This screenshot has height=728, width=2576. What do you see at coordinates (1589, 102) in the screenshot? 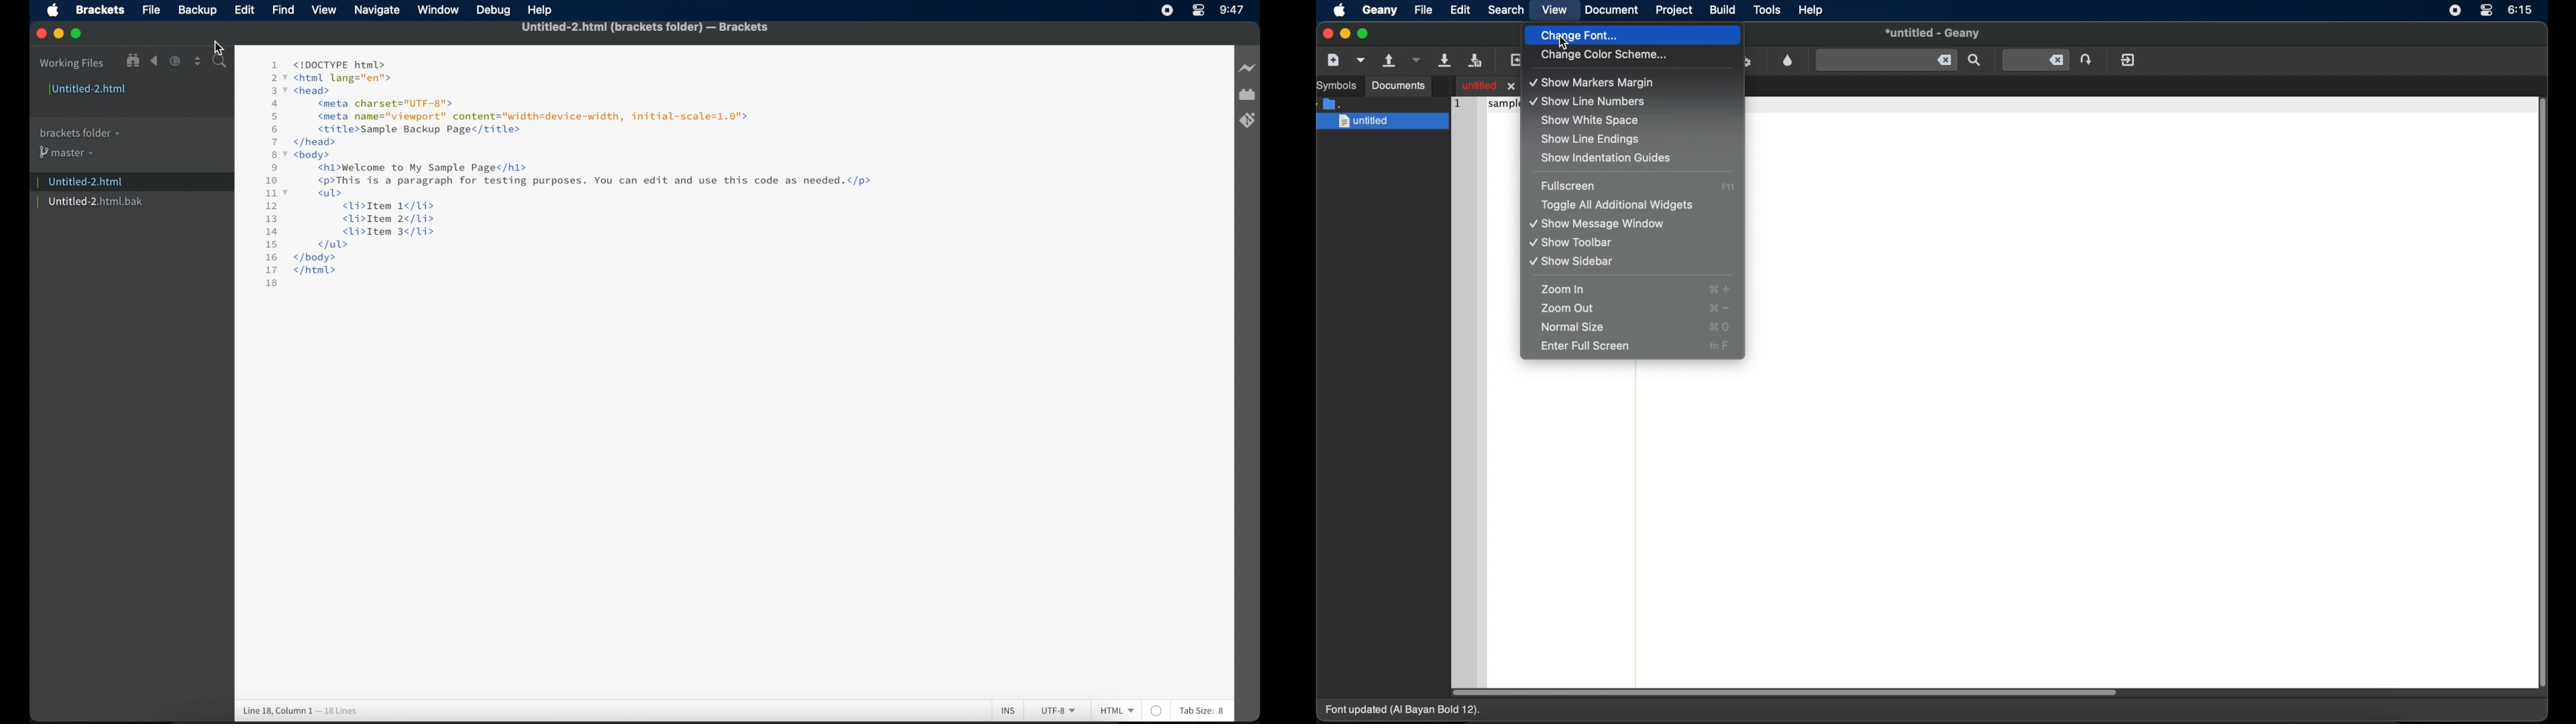
I see `show line numbers` at bounding box center [1589, 102].